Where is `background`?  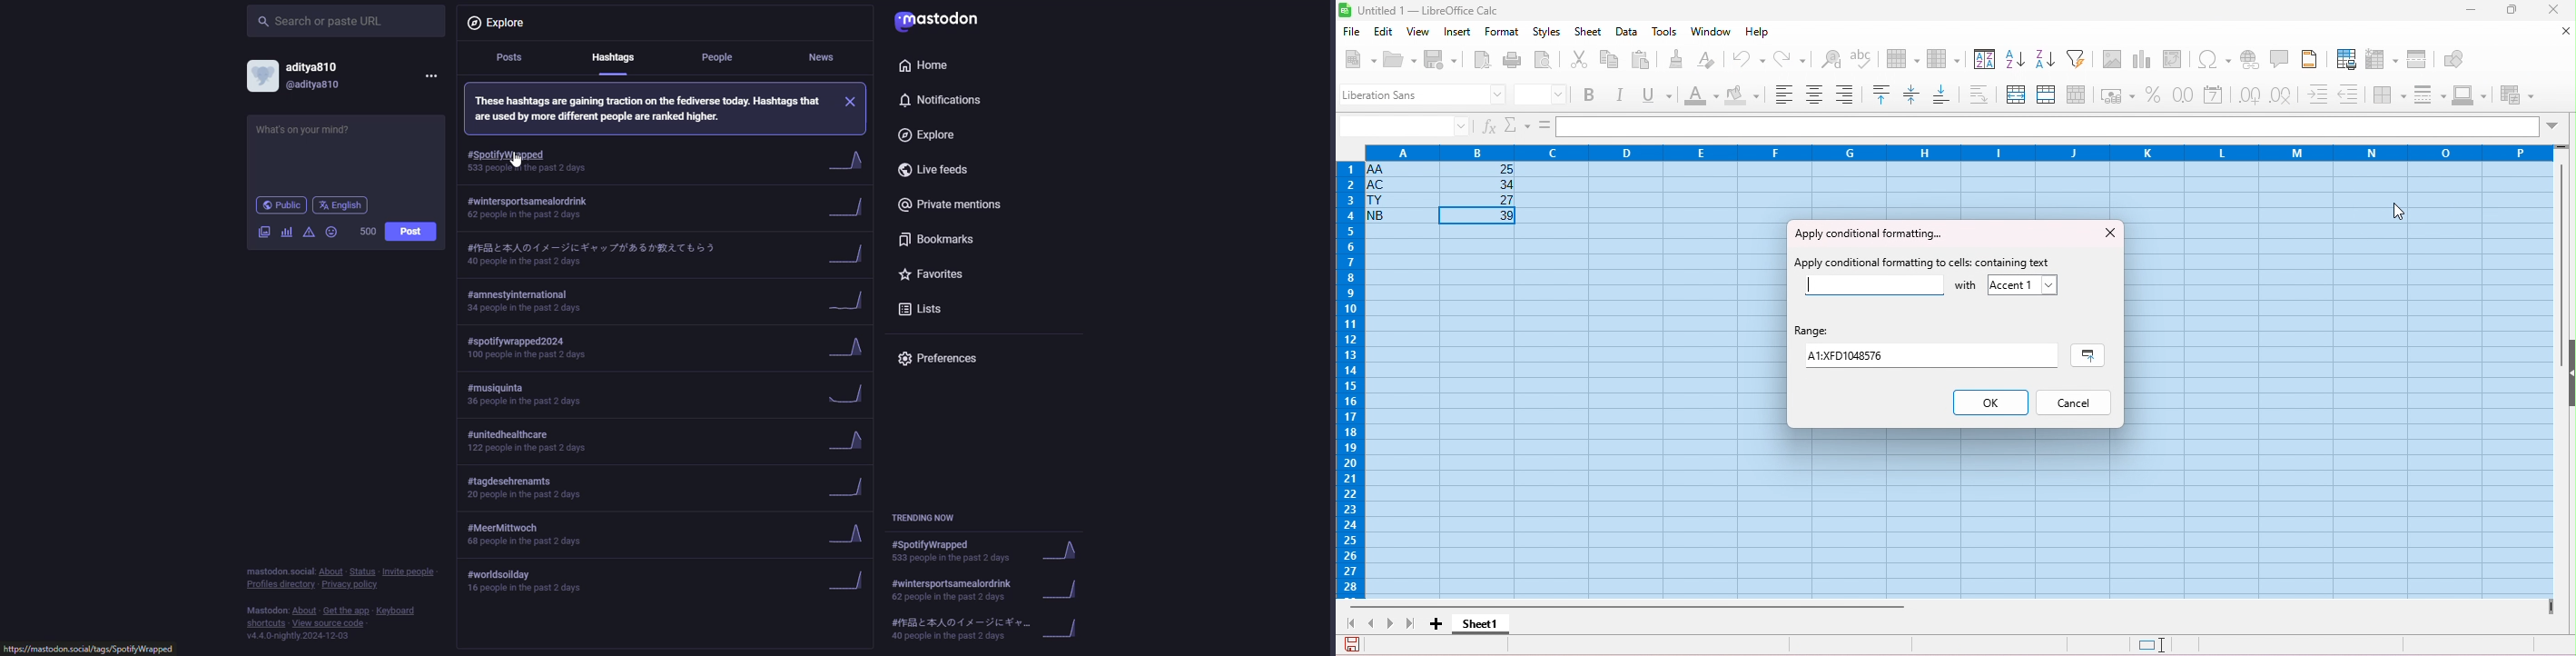 background is located at coordinates (1745, 96).